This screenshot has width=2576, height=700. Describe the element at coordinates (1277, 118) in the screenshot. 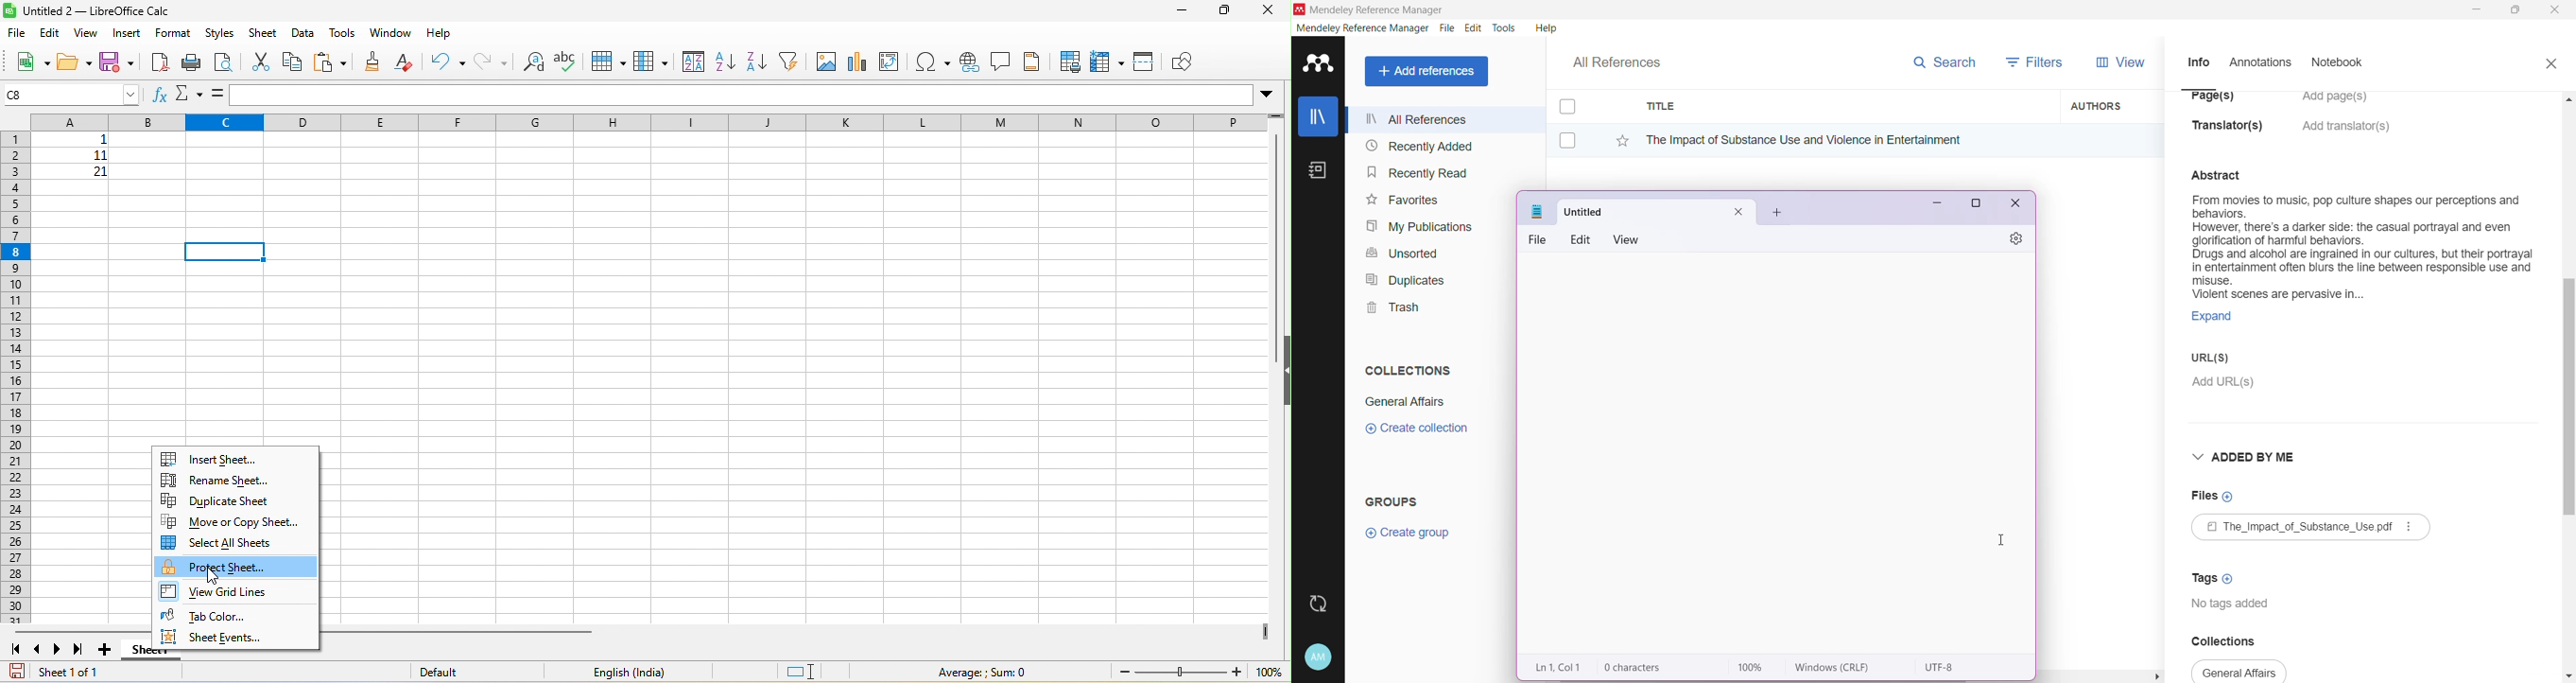

I see `drag to view more rows` at that location.